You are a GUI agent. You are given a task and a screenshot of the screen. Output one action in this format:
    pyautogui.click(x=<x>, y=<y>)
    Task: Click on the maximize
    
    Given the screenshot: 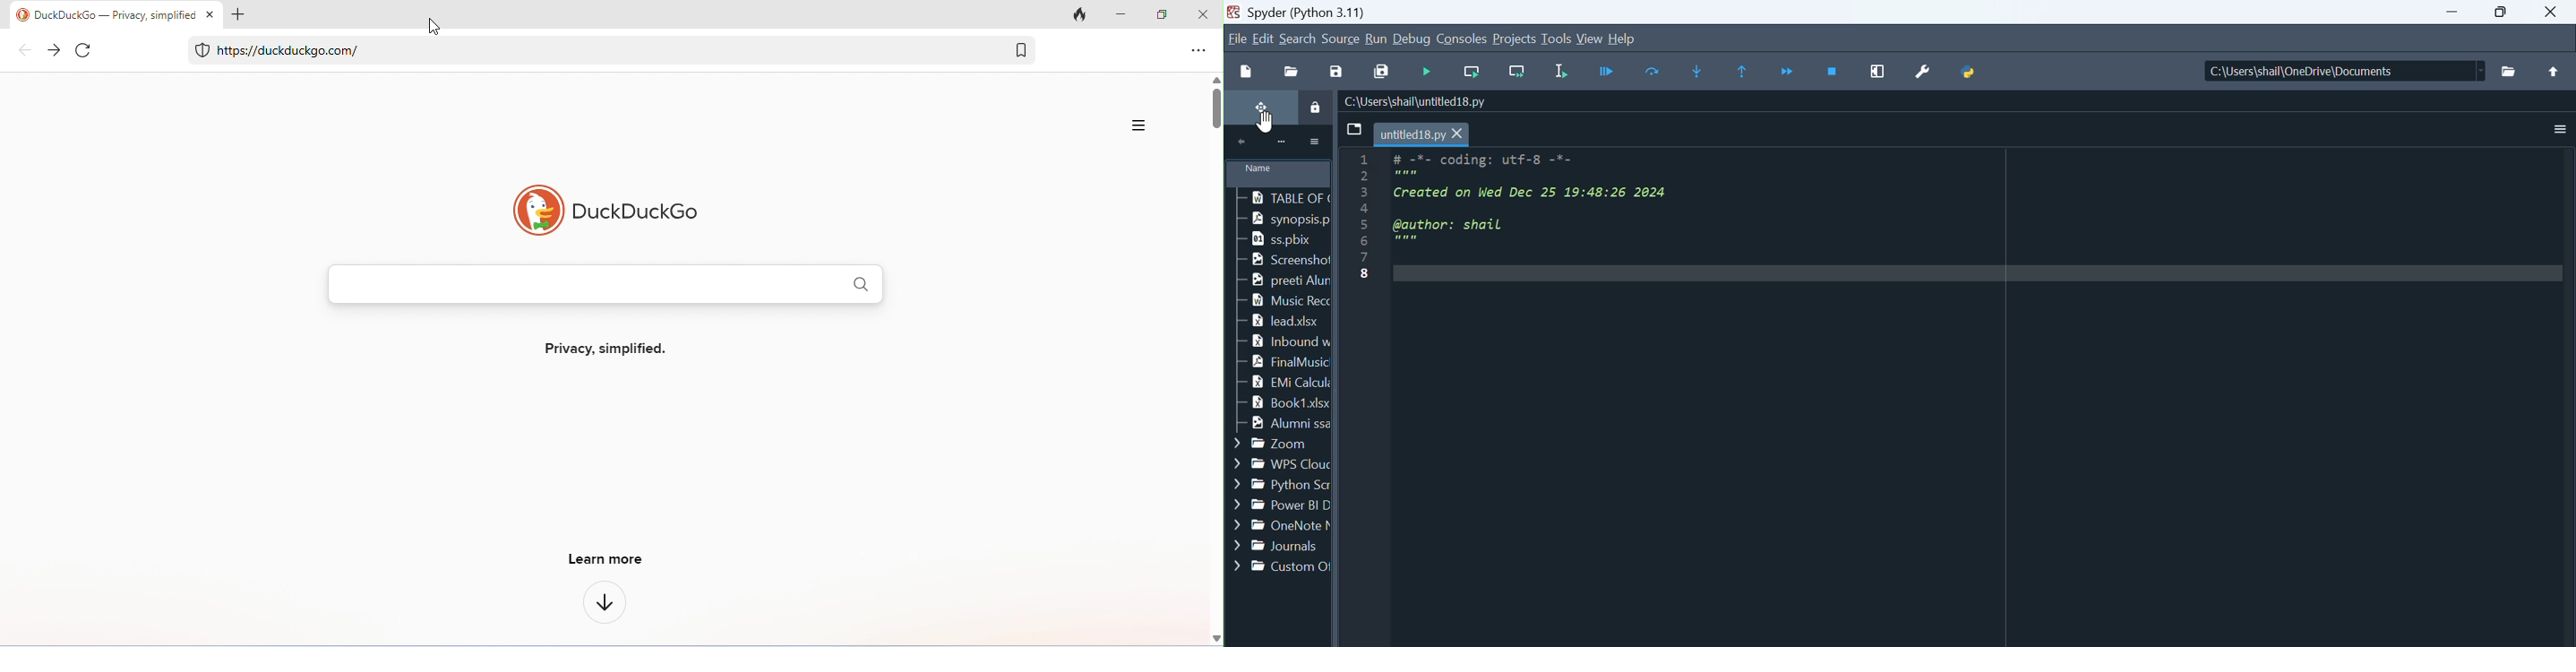 What is the action you would take?
    pyautogui.click(x=1163, y=15)
    